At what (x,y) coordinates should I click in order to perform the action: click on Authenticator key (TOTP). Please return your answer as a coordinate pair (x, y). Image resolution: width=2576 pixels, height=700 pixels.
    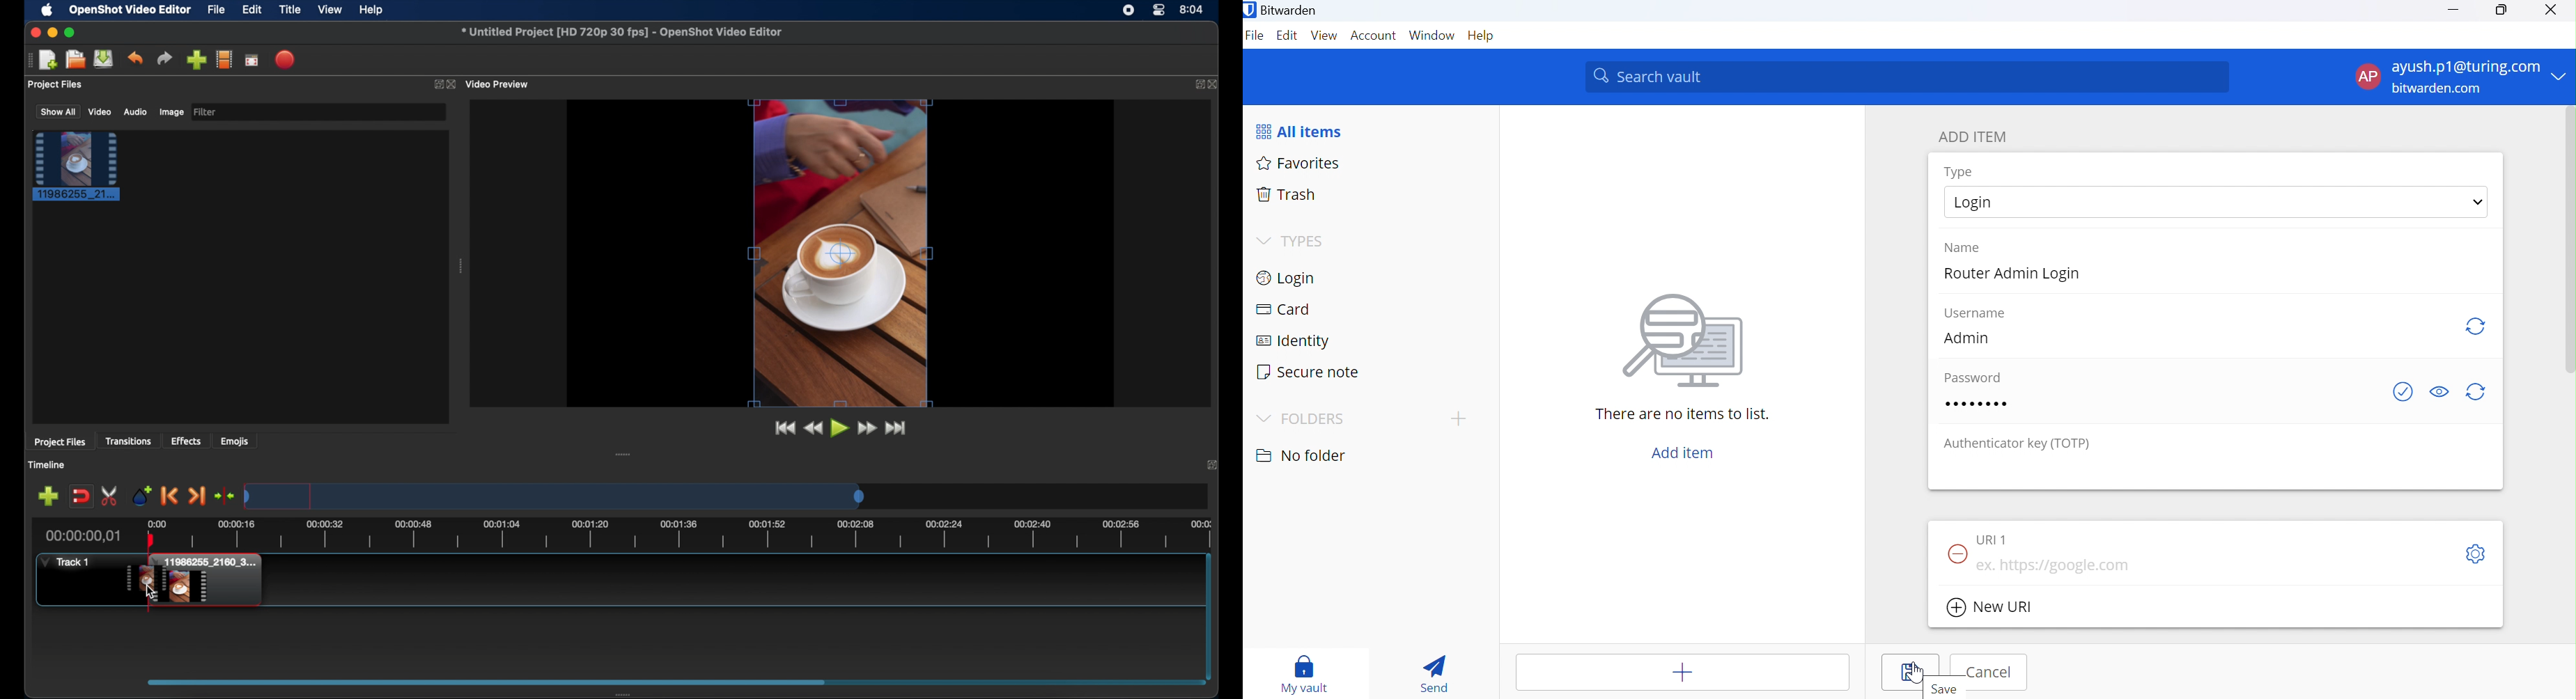
    Looking at the image, I should click on (2017, 443).